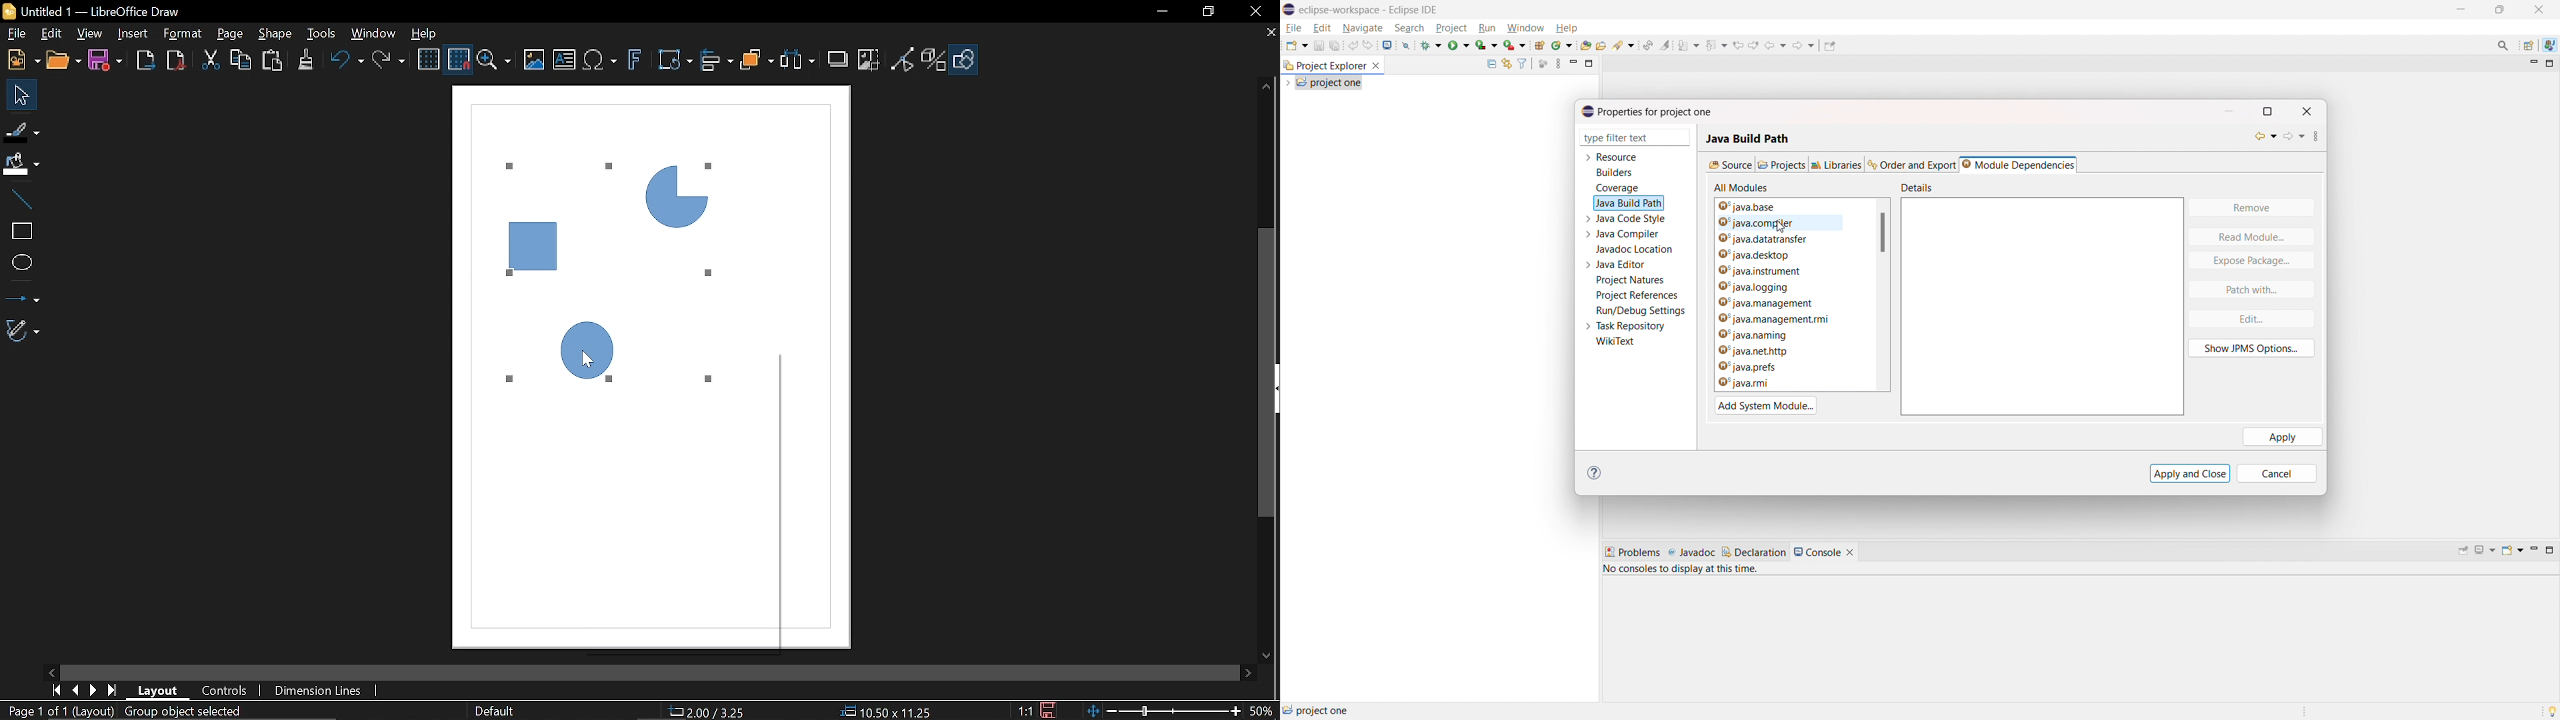 The width and height of the screenshot is (2576, 728). Describe the element at coordinates (62, 62) in the screenshot. I see `Open` at that location.